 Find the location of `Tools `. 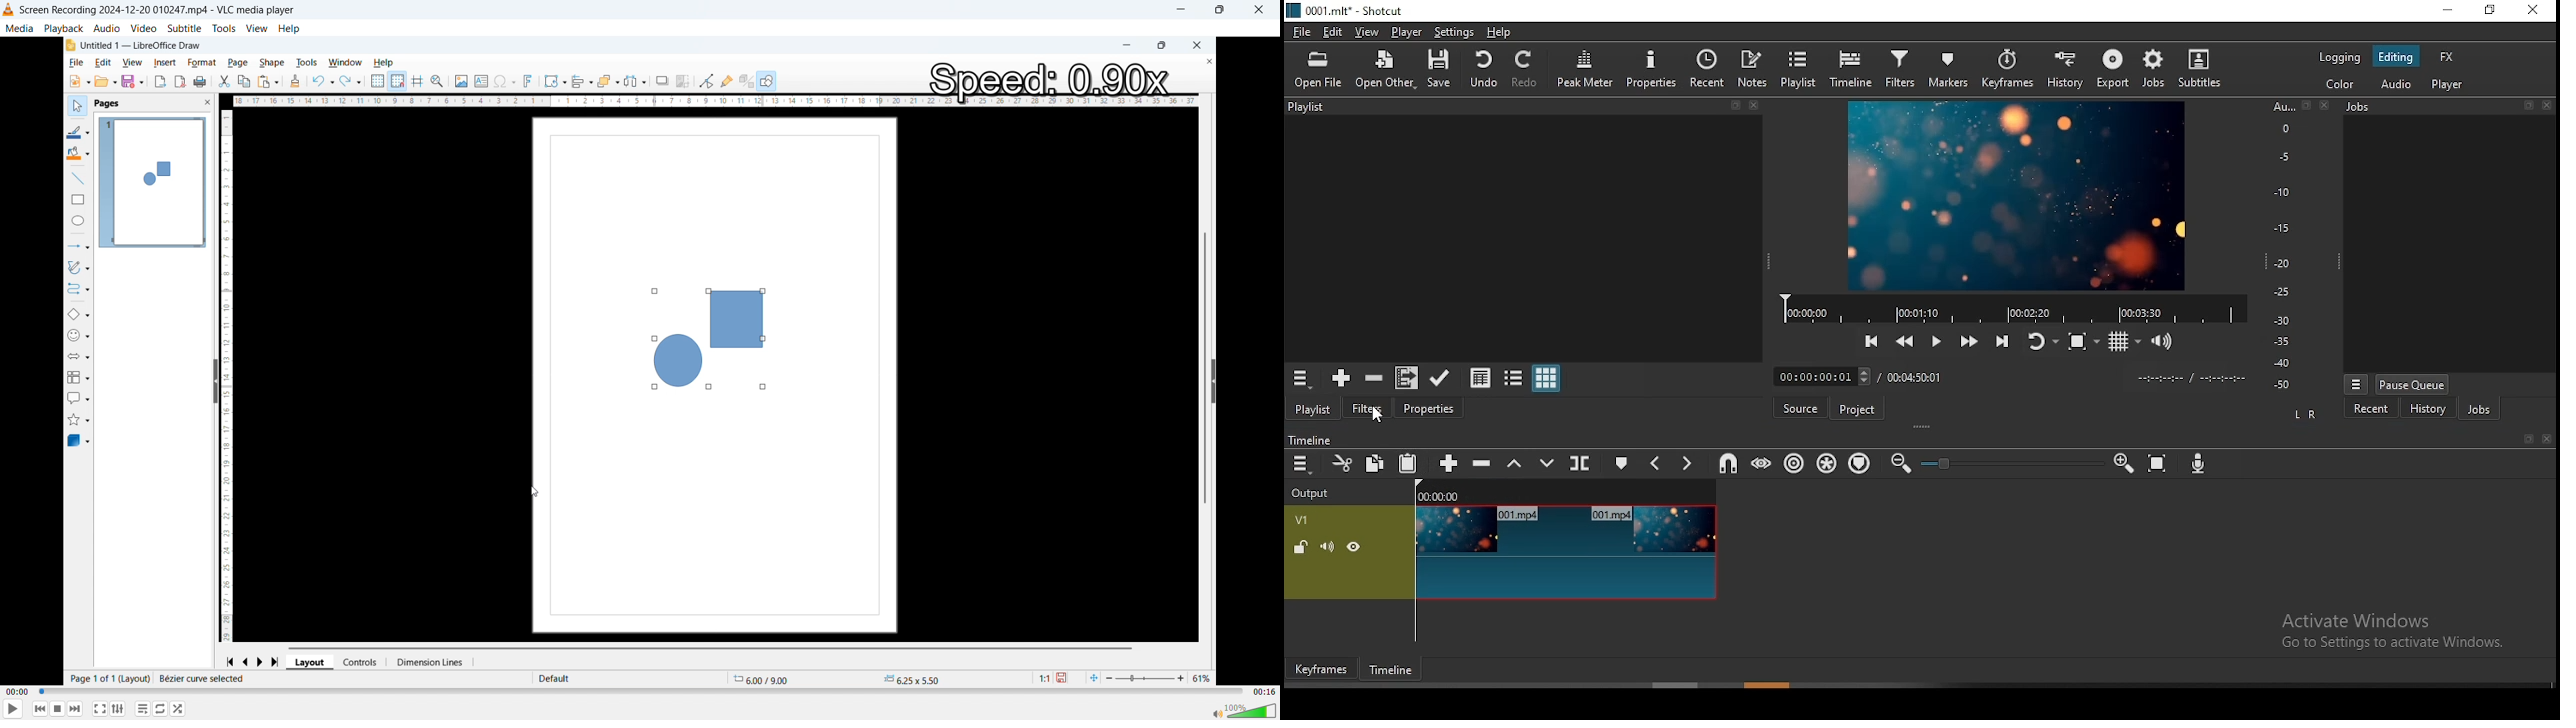

Tools  is located at coordinates (224, 28).